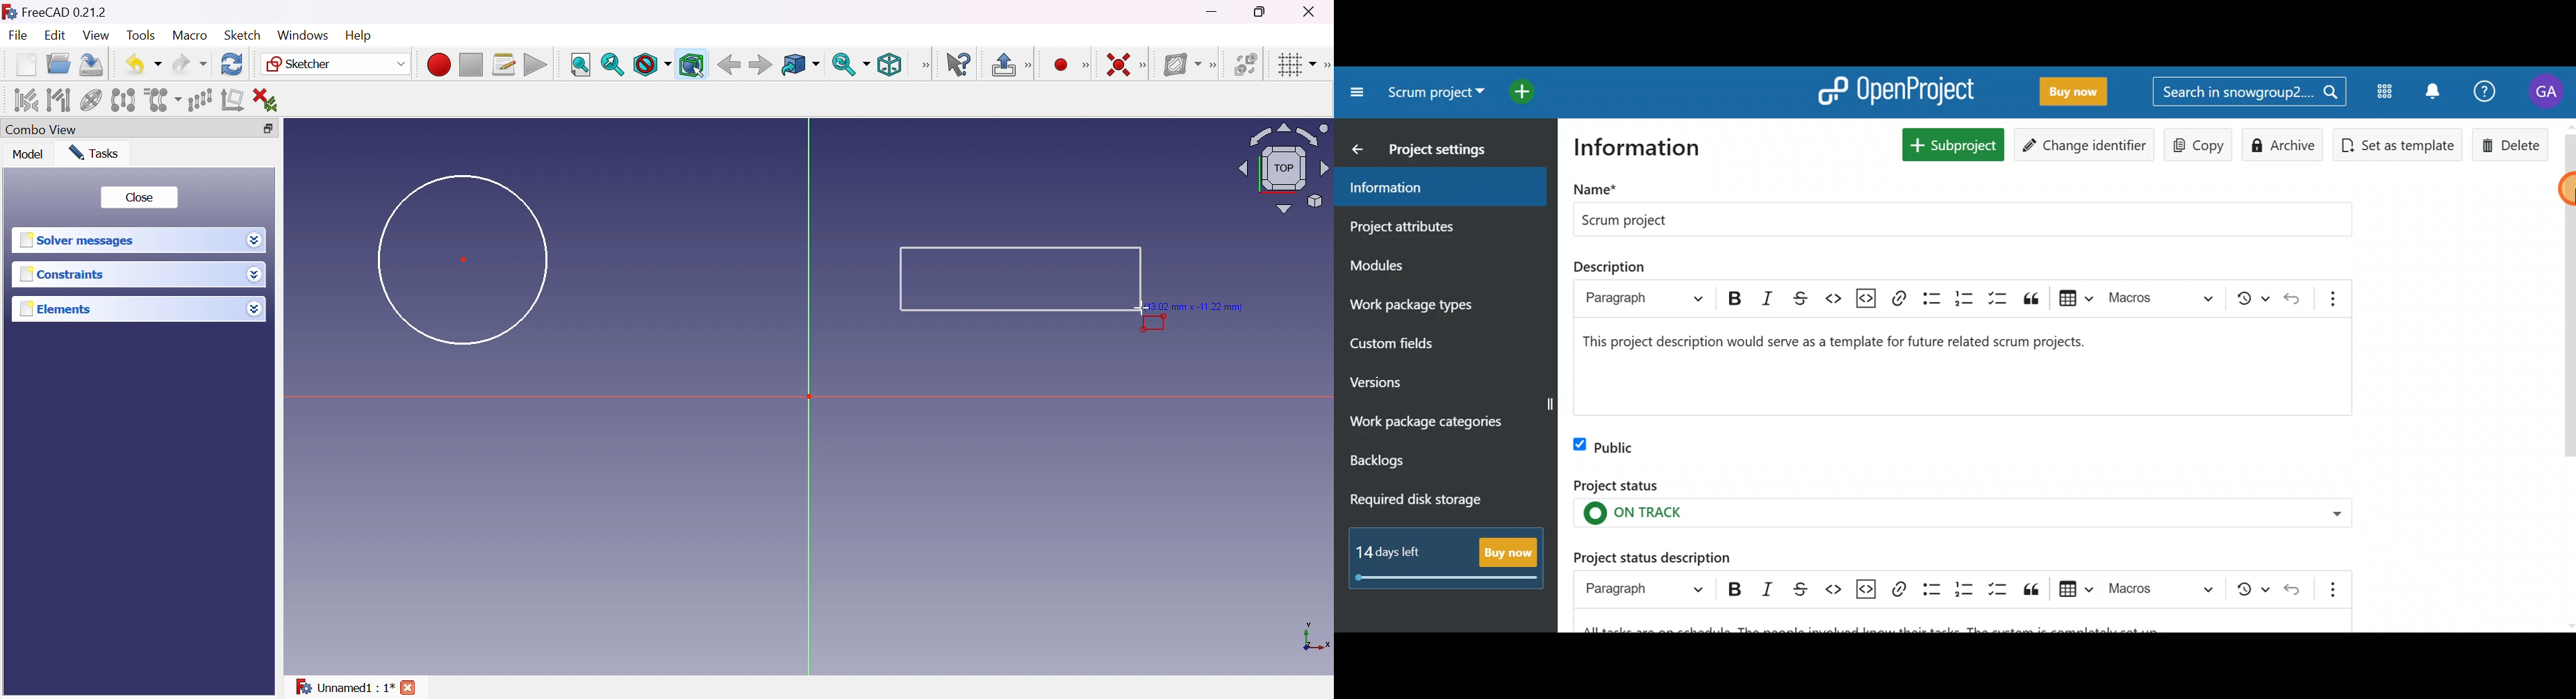 The height and width of the screenshot is (700, 2576). I want to click on Link, so click(1898, 590).